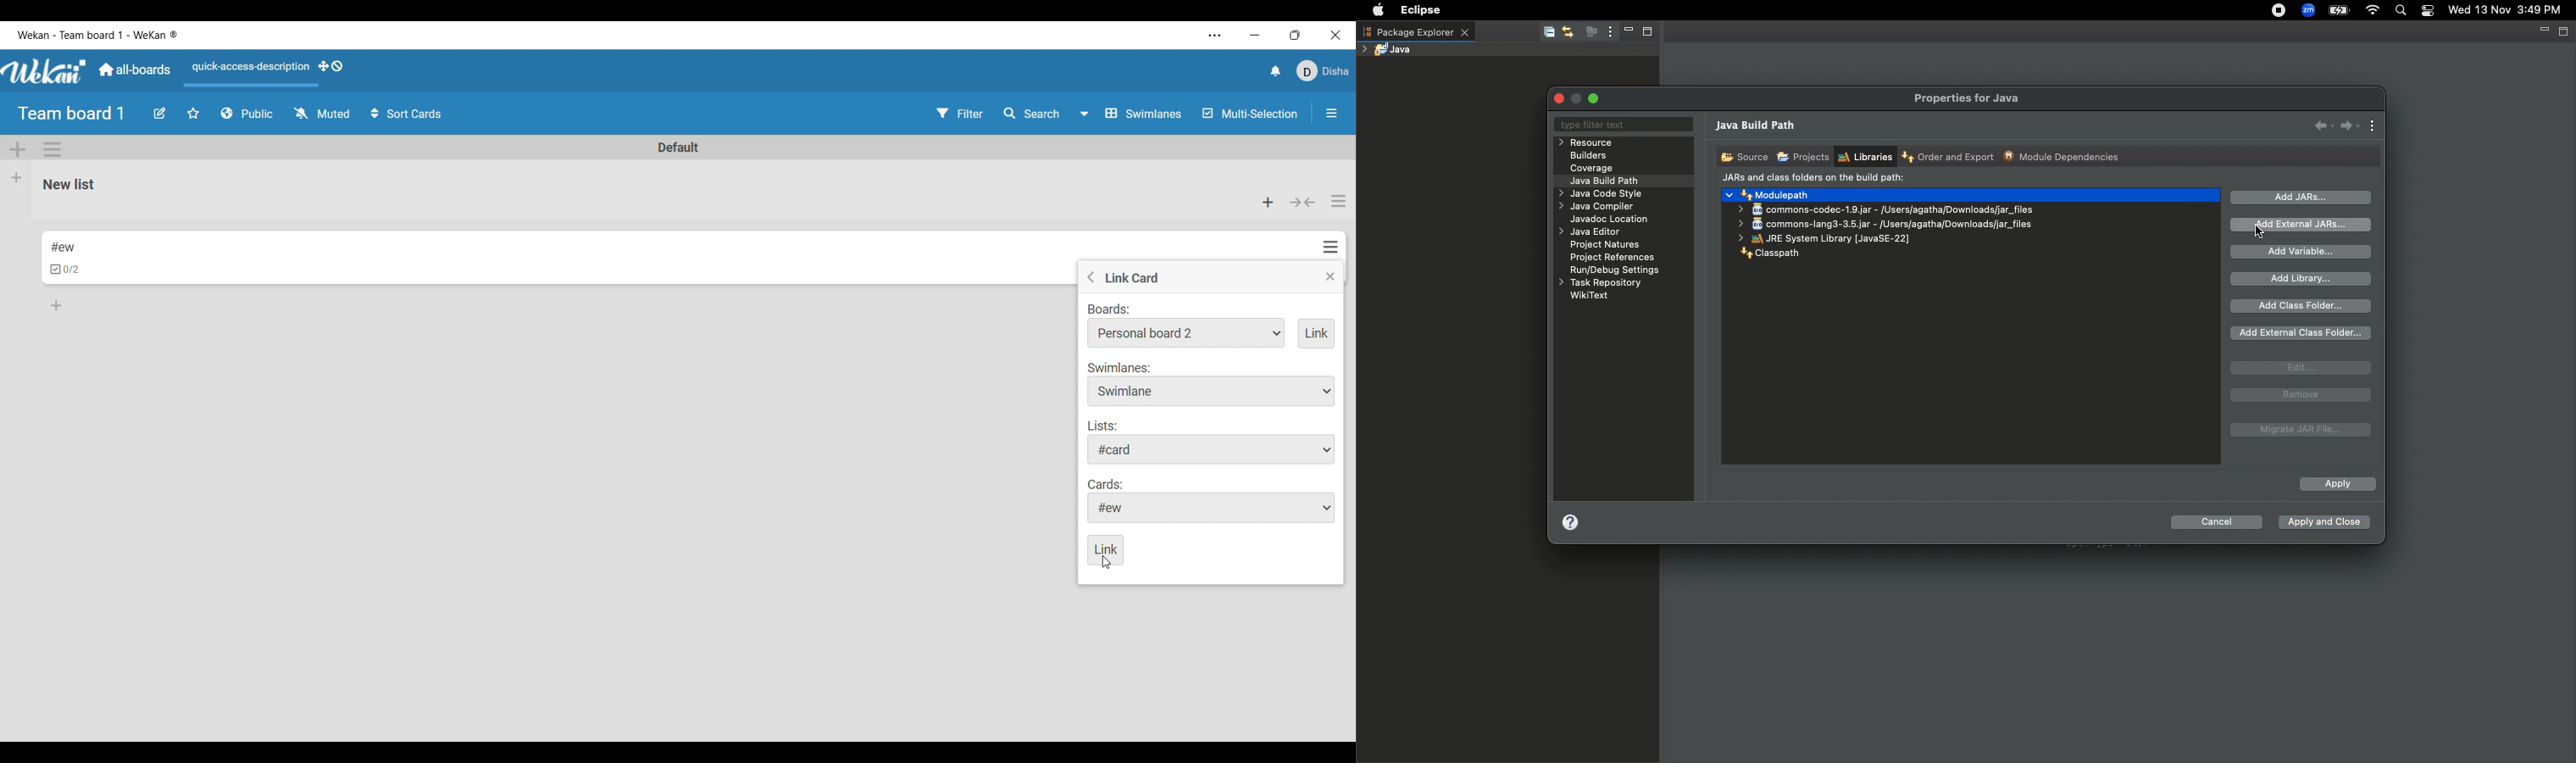 This screenshot has height=784, width=2576. What do you see at coordinates (1378, 10) in the screenshot?
I see `Apple logo` at bounding box center [1378, 10].